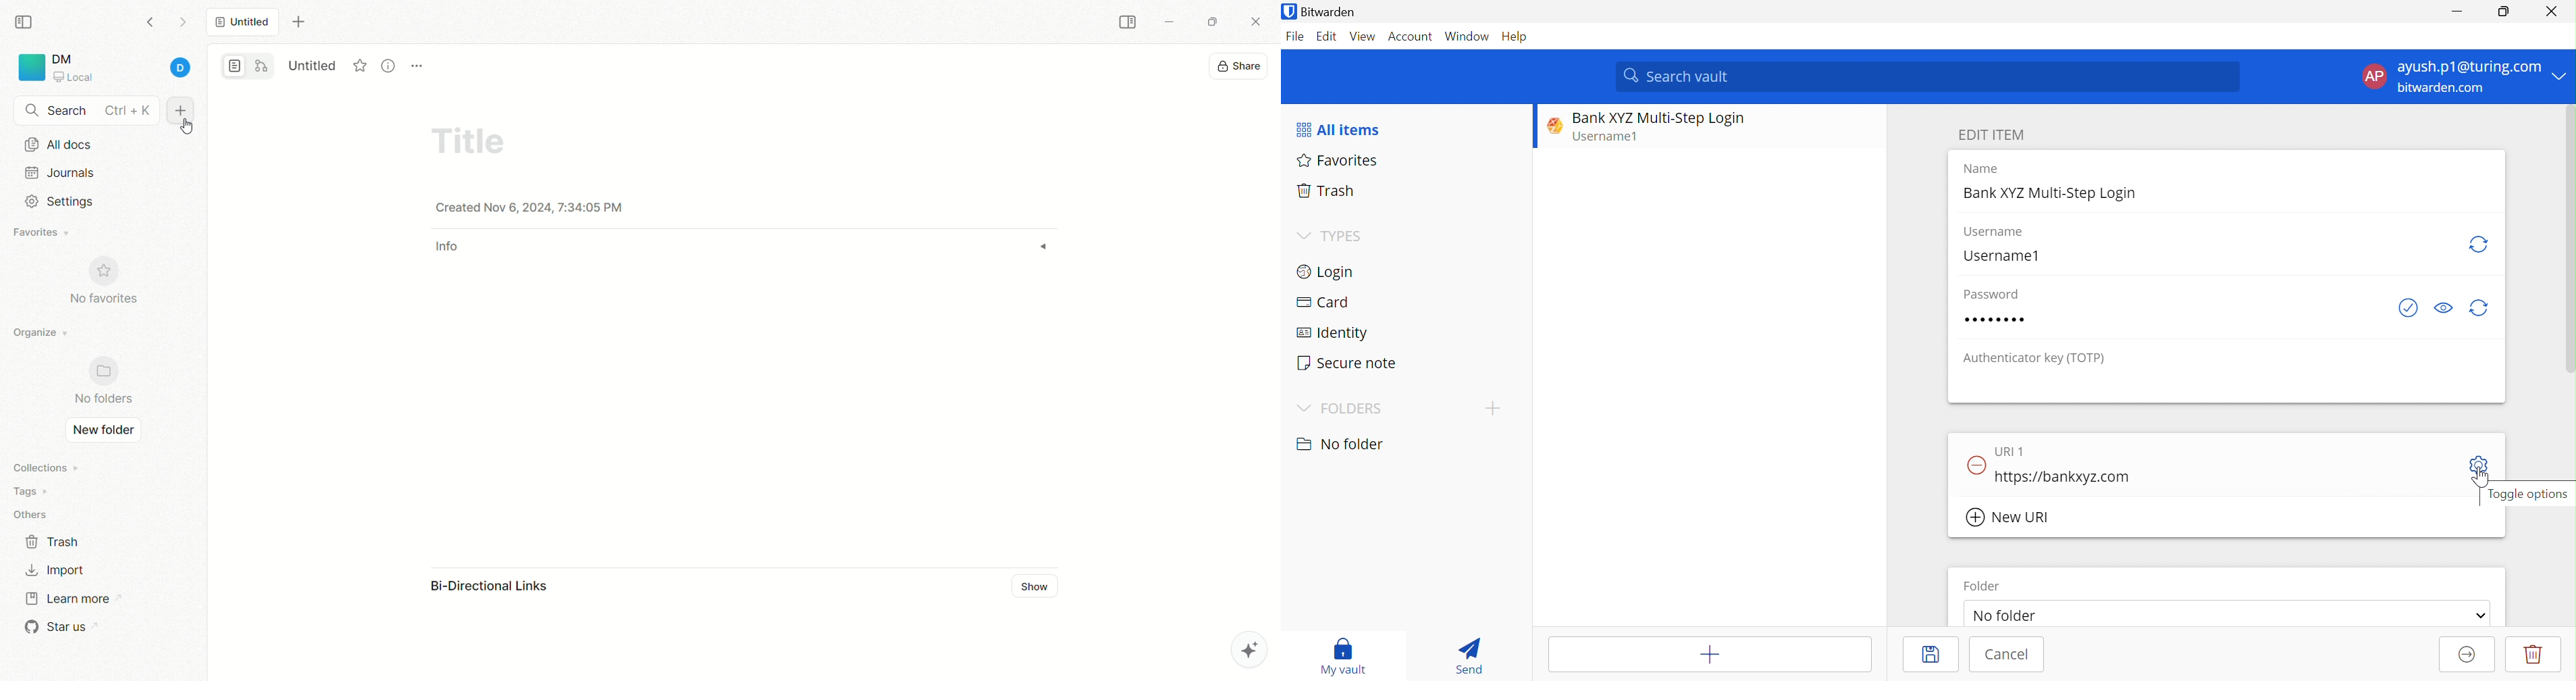 The height and width of the screenshot is (700, 2576). What do you see at coordinates (2564, 76) in the screenshot?
I see `Drop Down` at bounding box center [2564, 76].